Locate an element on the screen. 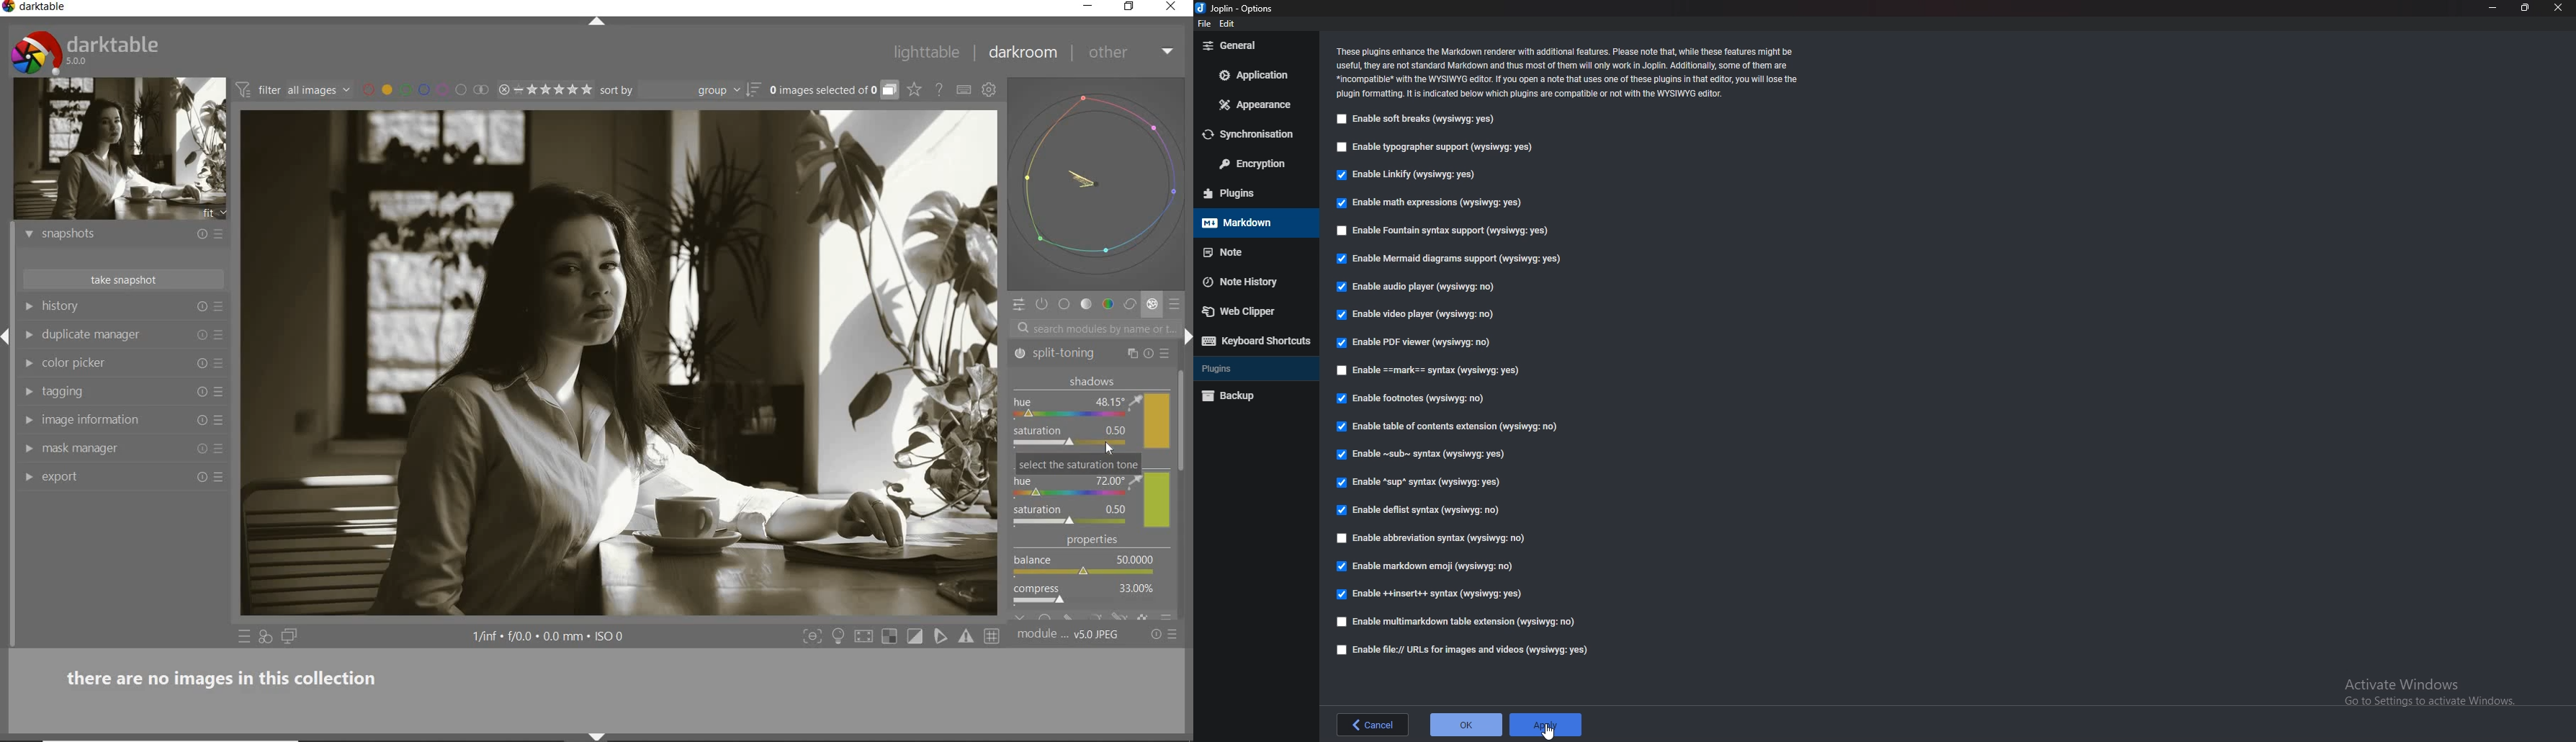  snapshots is located at coordinates (112, 237).